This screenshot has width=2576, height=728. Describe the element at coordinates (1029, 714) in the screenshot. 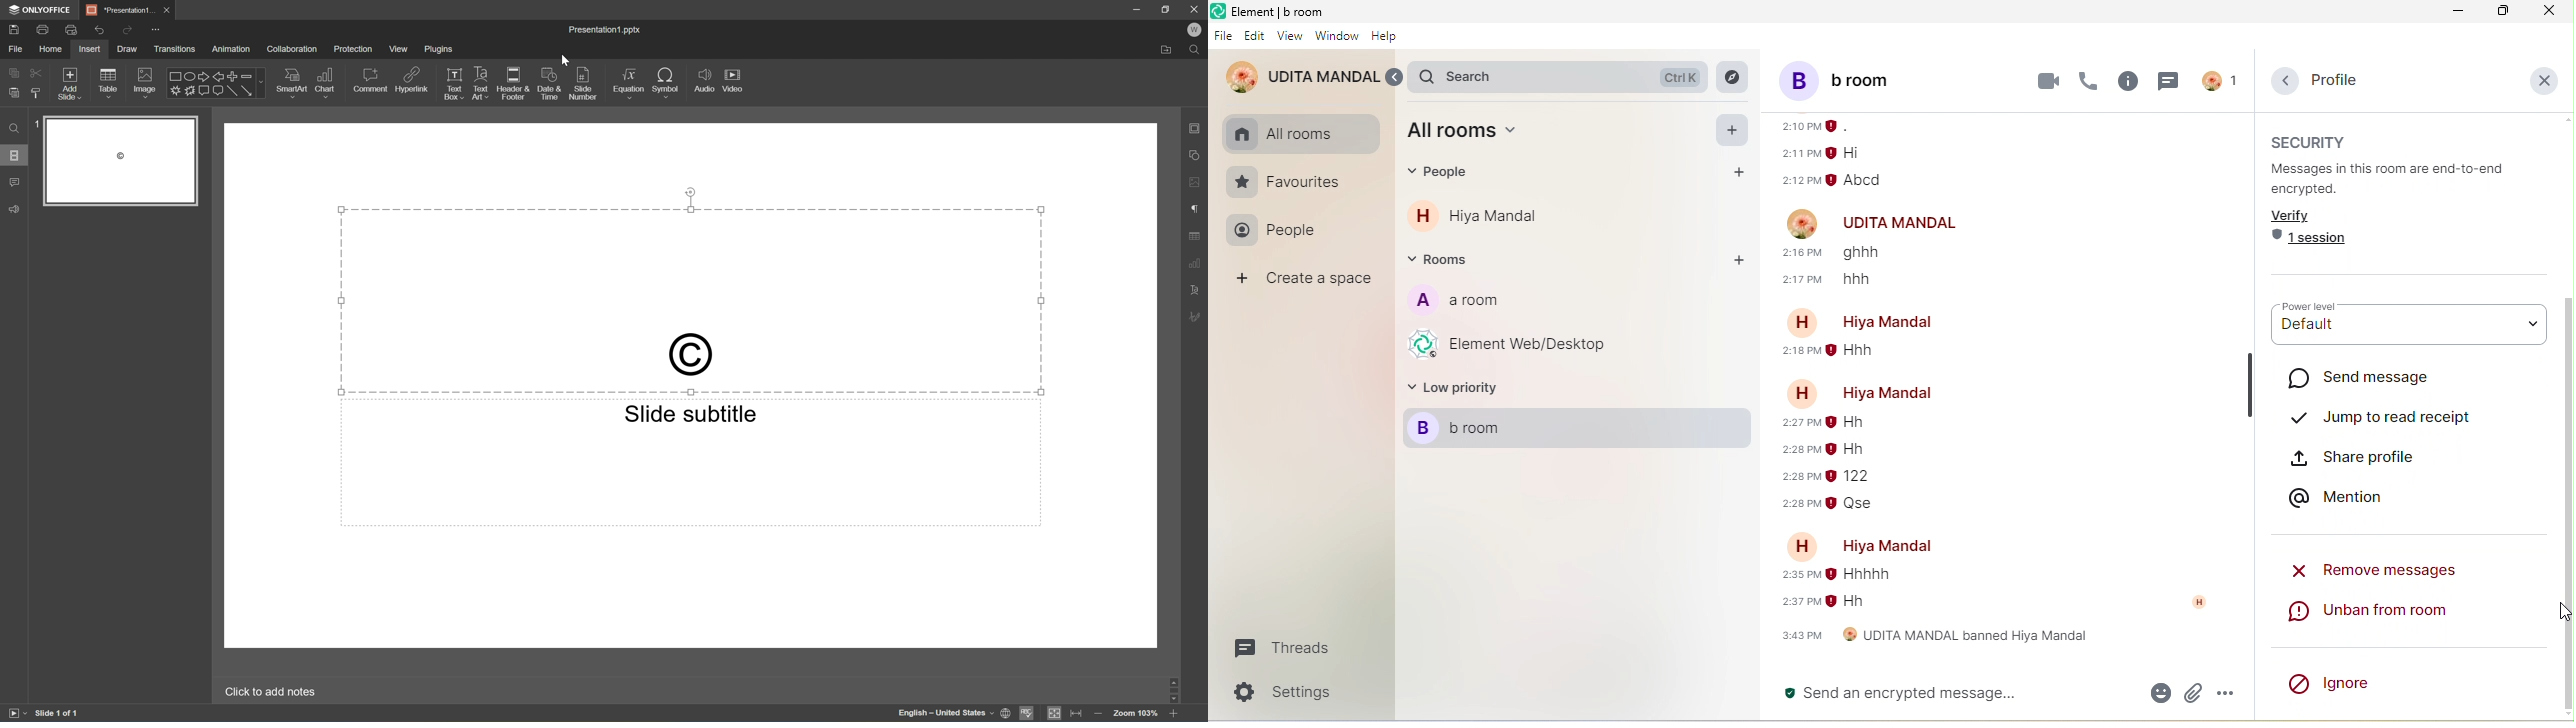

I see `Spell checking` at that location.